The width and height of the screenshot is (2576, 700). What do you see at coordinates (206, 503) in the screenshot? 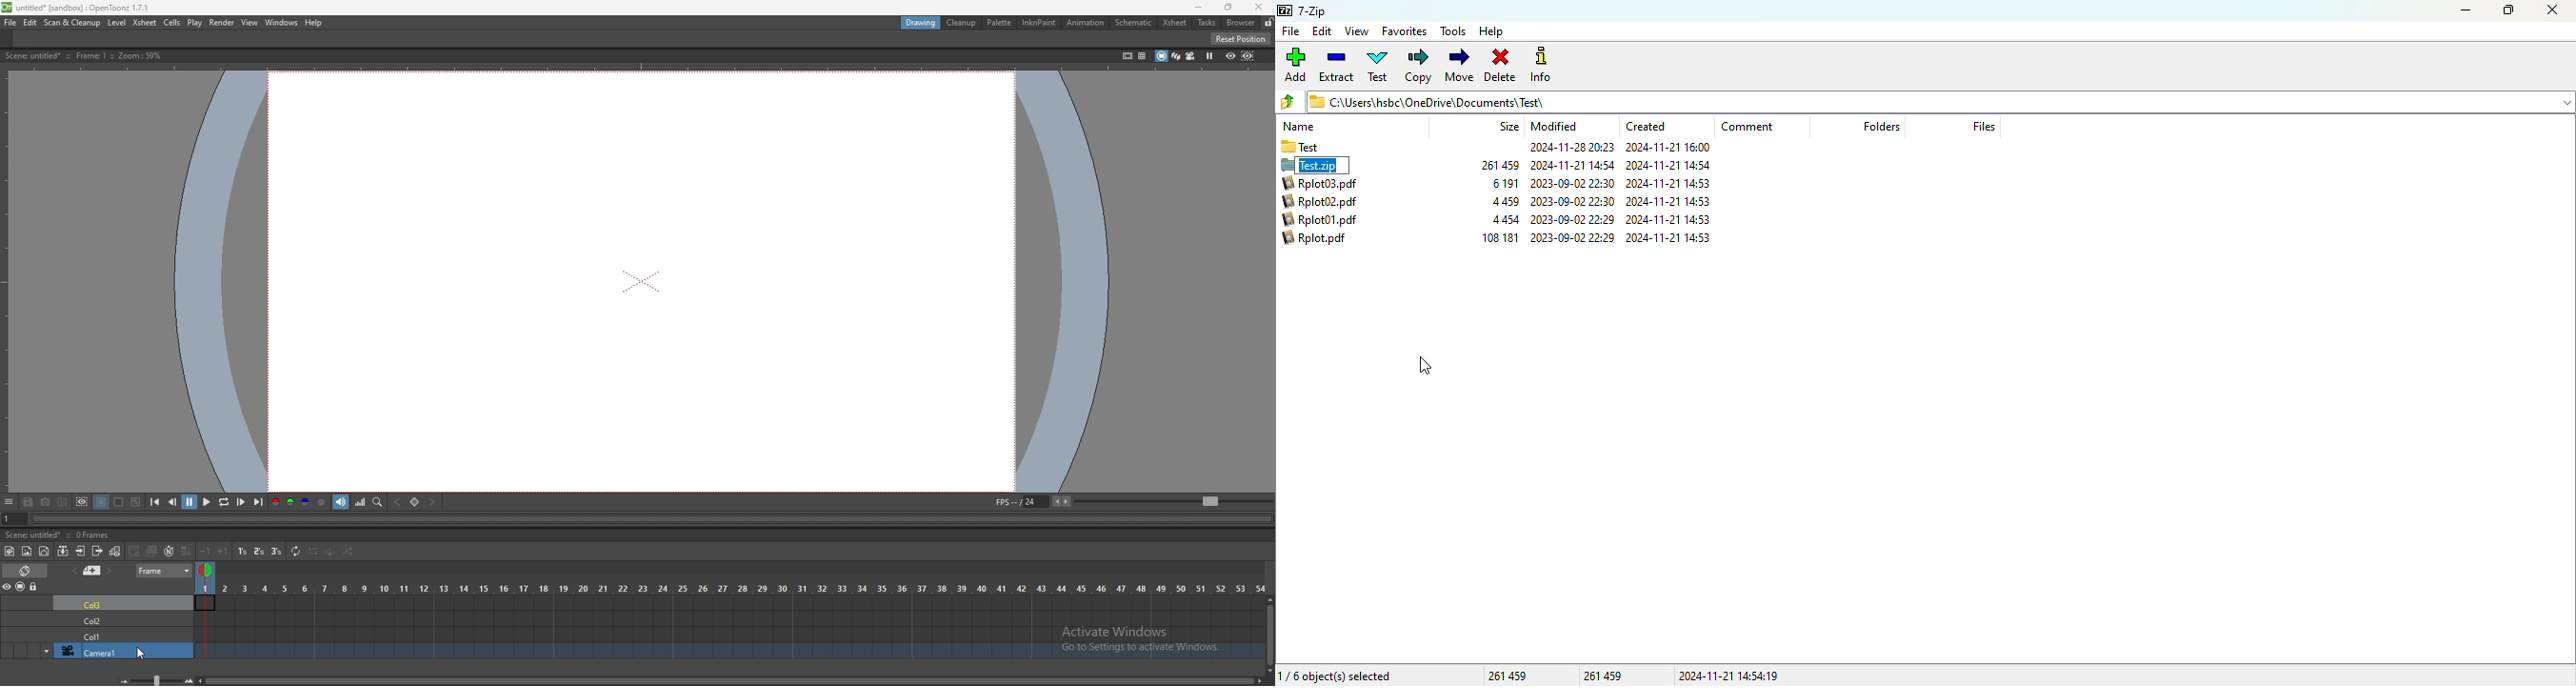
I see `play` at bounding box center [206, 503].